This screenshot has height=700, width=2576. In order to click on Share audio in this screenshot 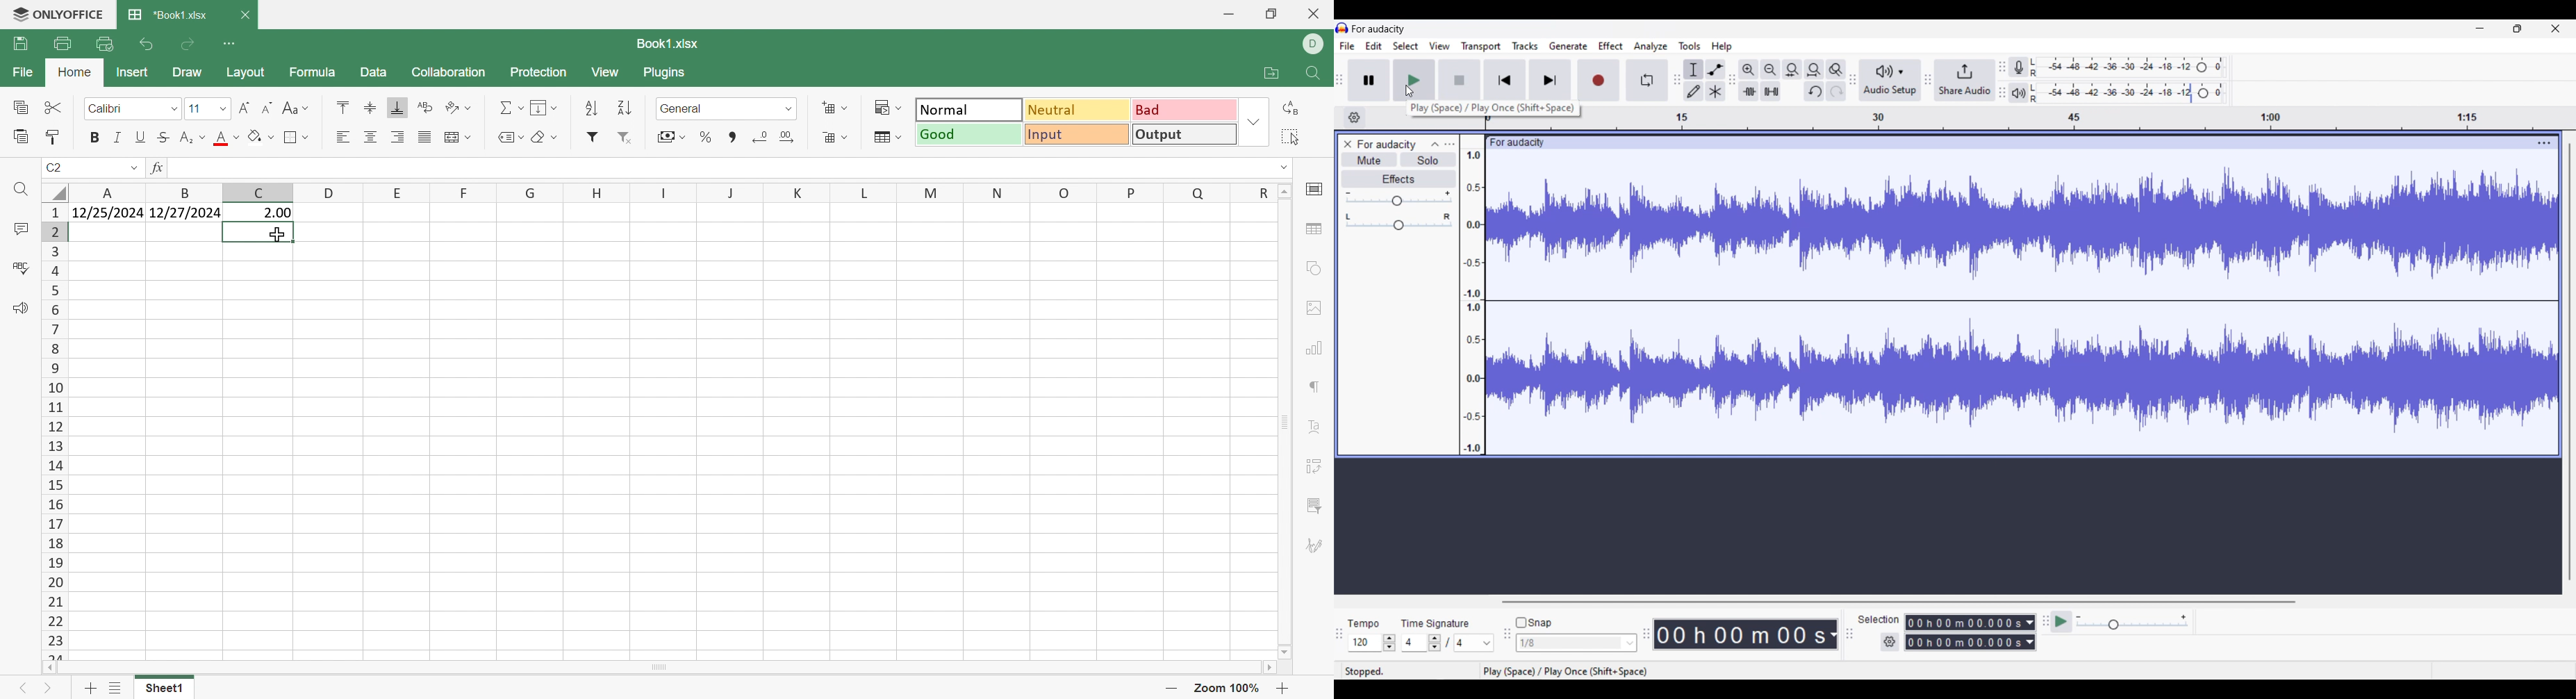, I will do `click(1965, 80)`.